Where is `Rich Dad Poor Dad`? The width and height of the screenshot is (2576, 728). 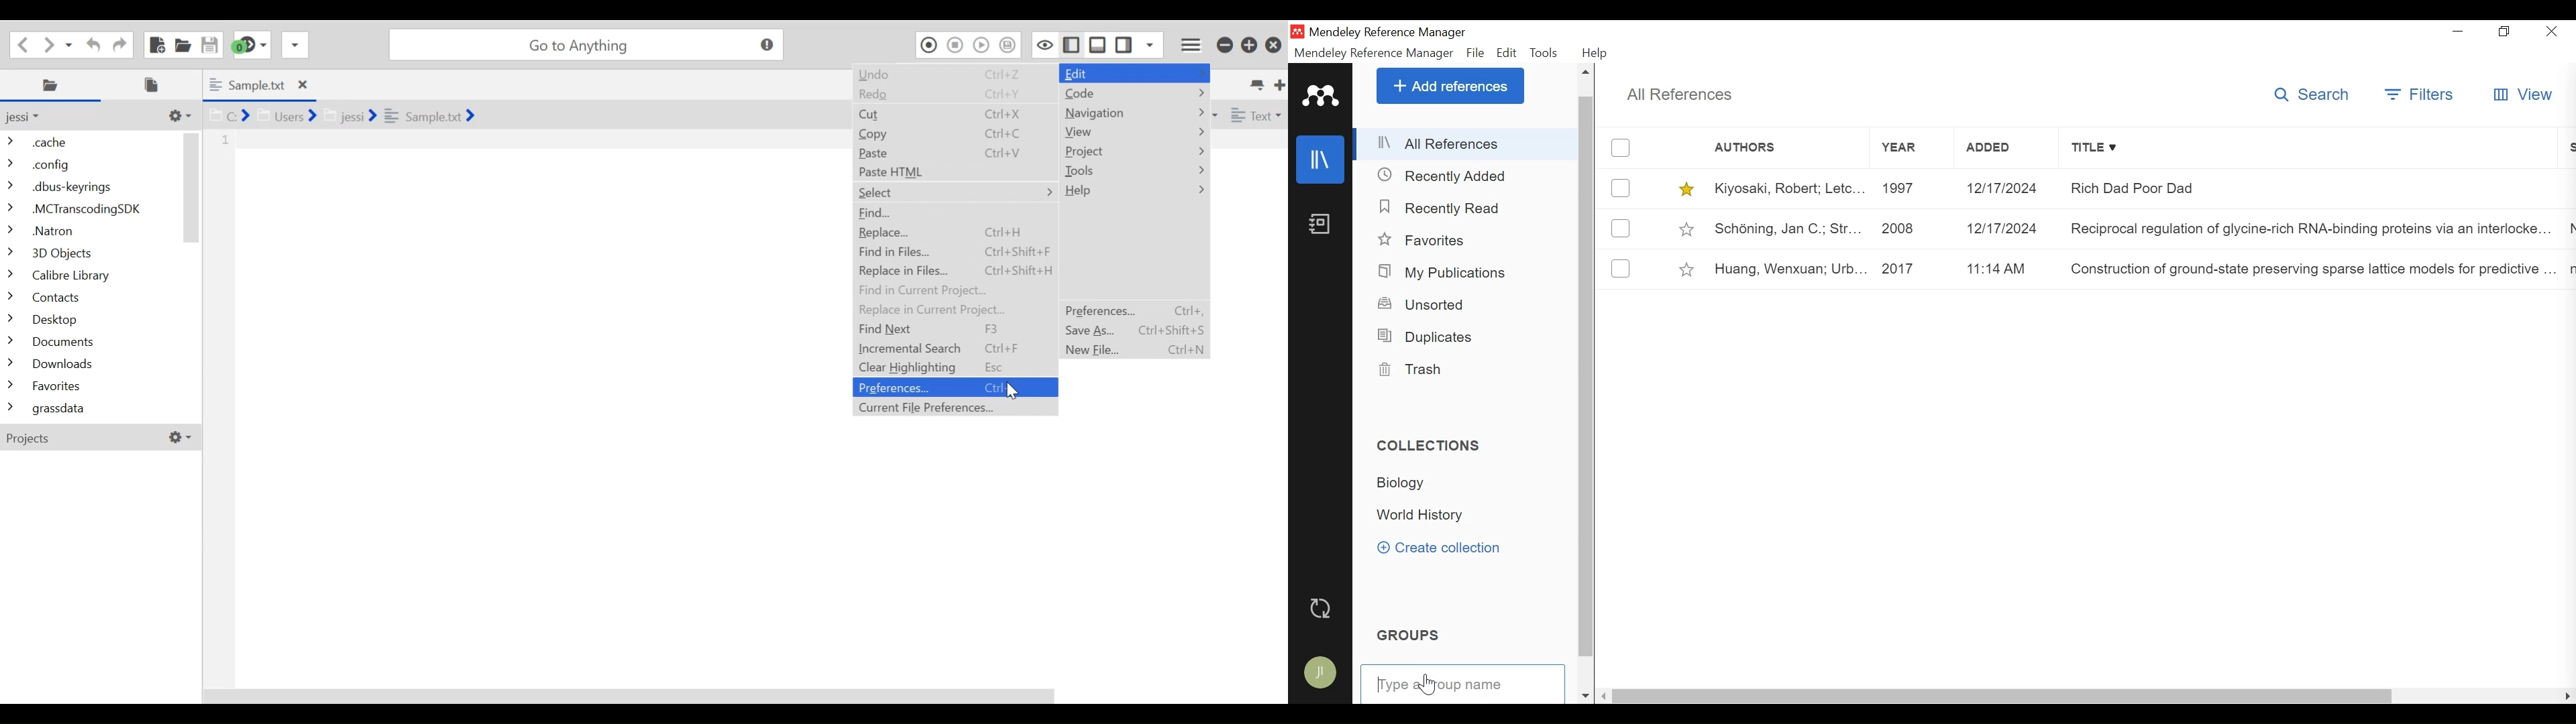 Rich Dad Poor Dad is located at coordinates (2312, 188).